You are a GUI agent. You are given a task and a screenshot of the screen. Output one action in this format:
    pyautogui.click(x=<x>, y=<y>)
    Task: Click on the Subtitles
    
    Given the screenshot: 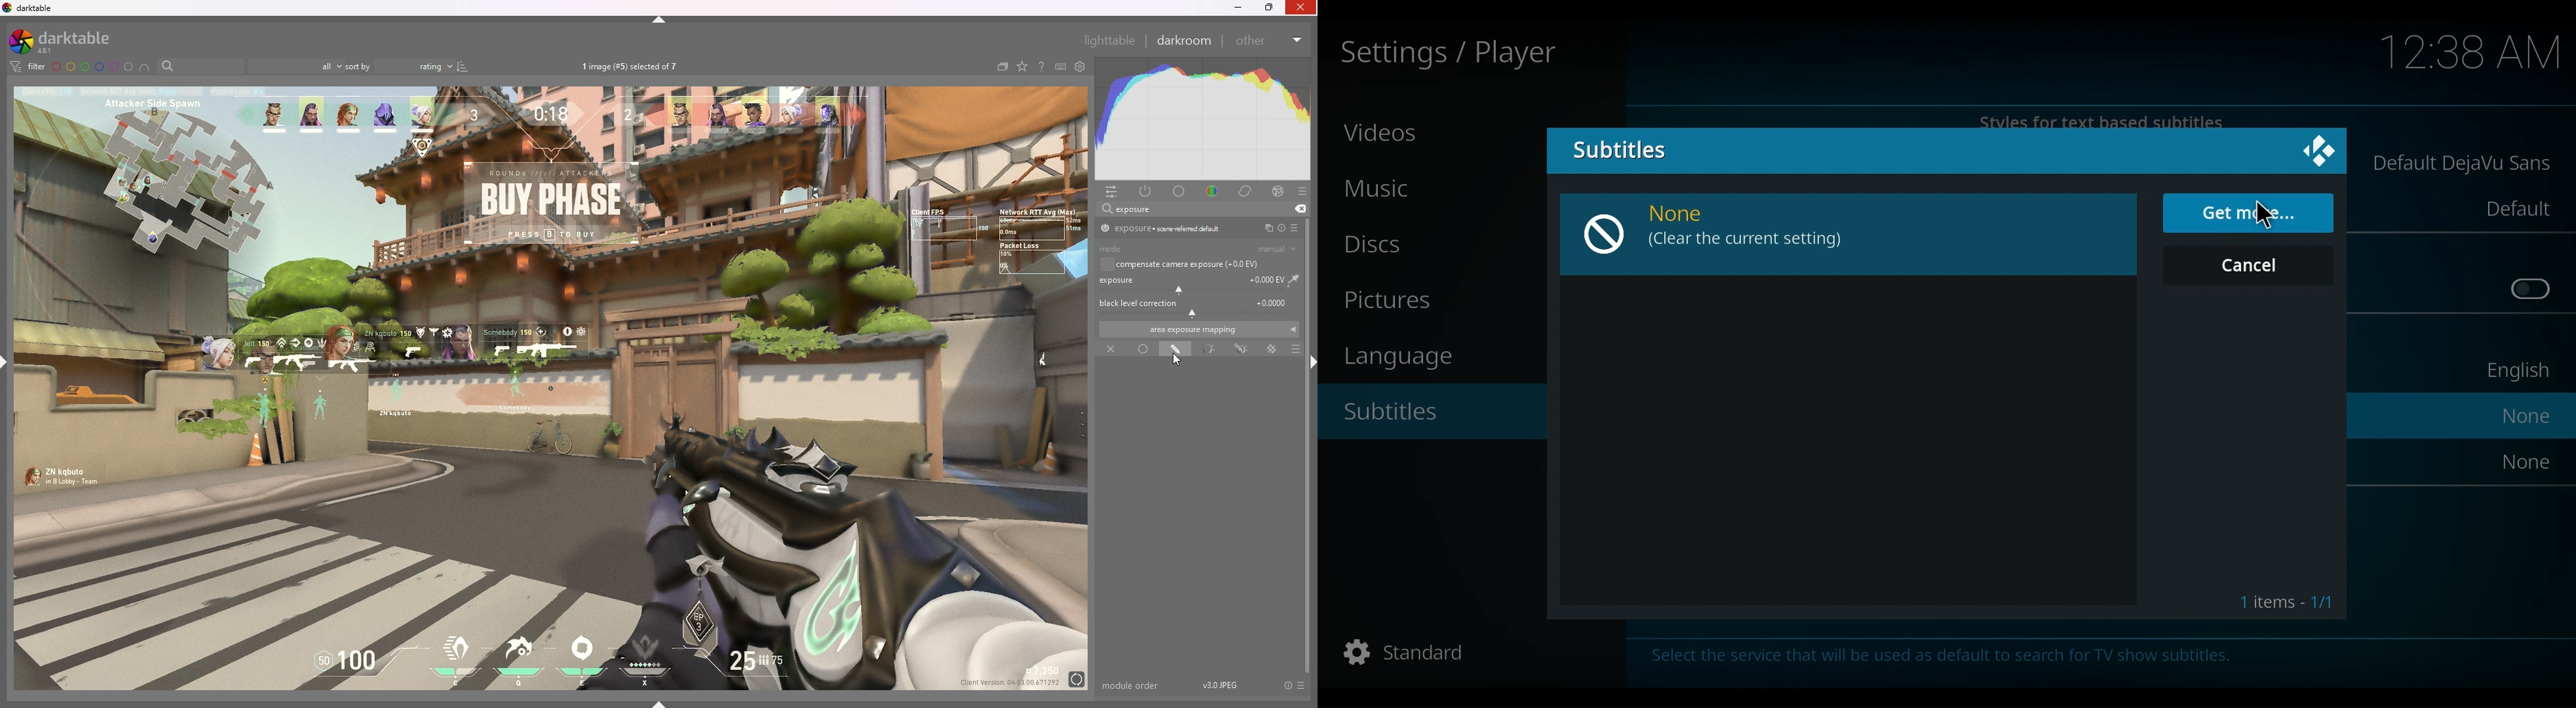 What is the action you would take?
    pyautogui.click(x=1618, y=149)
    